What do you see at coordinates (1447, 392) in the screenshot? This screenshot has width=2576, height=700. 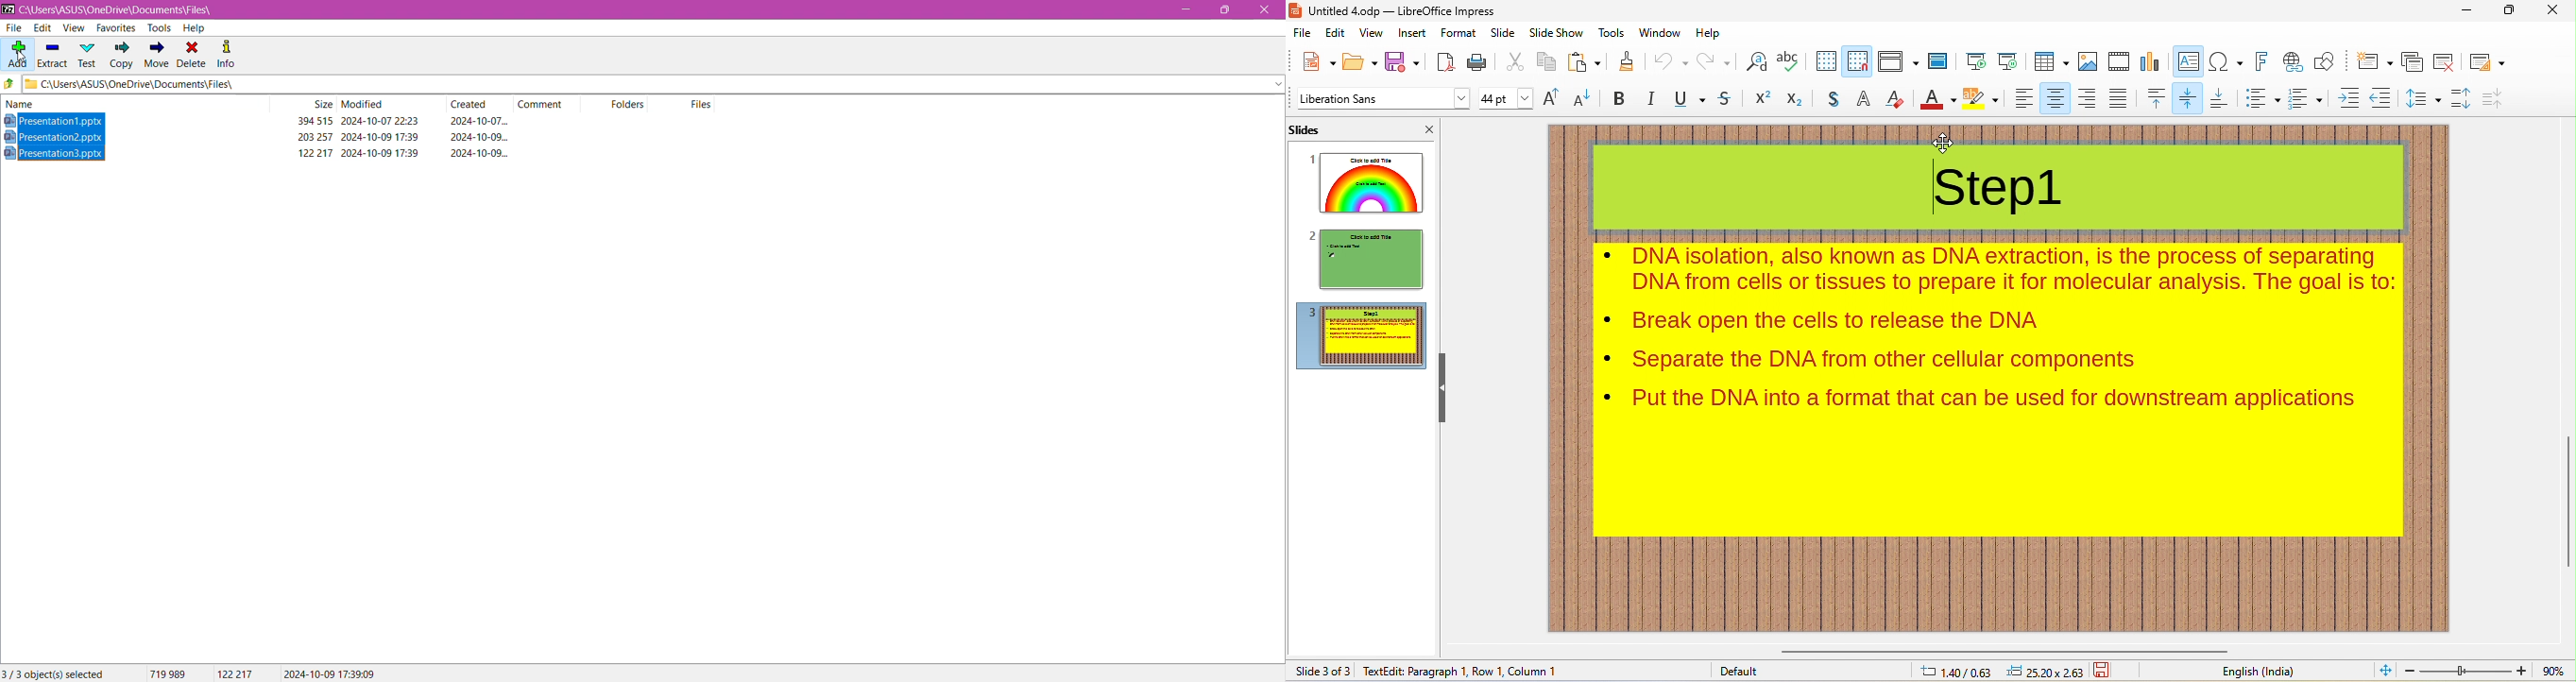 I see `hide` at bounding box center [1447, 392].